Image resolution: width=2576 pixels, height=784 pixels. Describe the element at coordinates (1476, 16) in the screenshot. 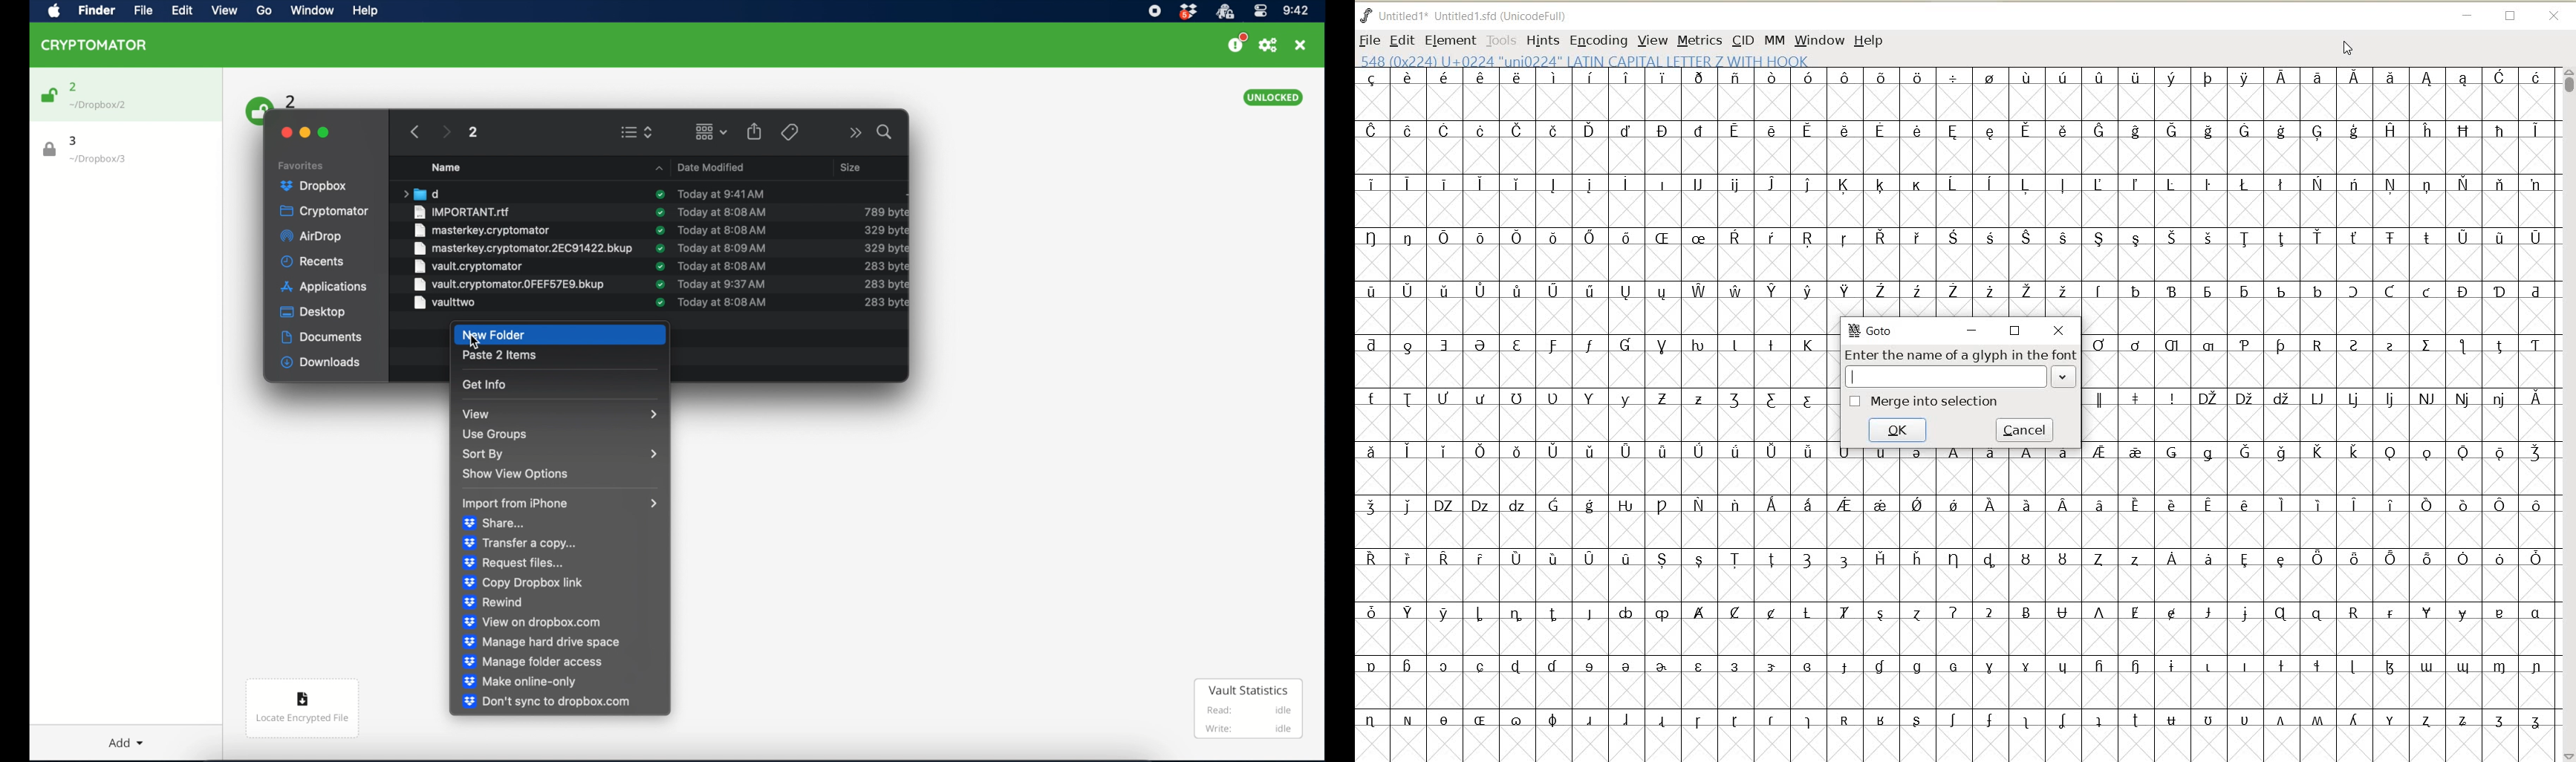

I see `Untitled1*Untitled1.sfd (UnicodeFull)` at that location.